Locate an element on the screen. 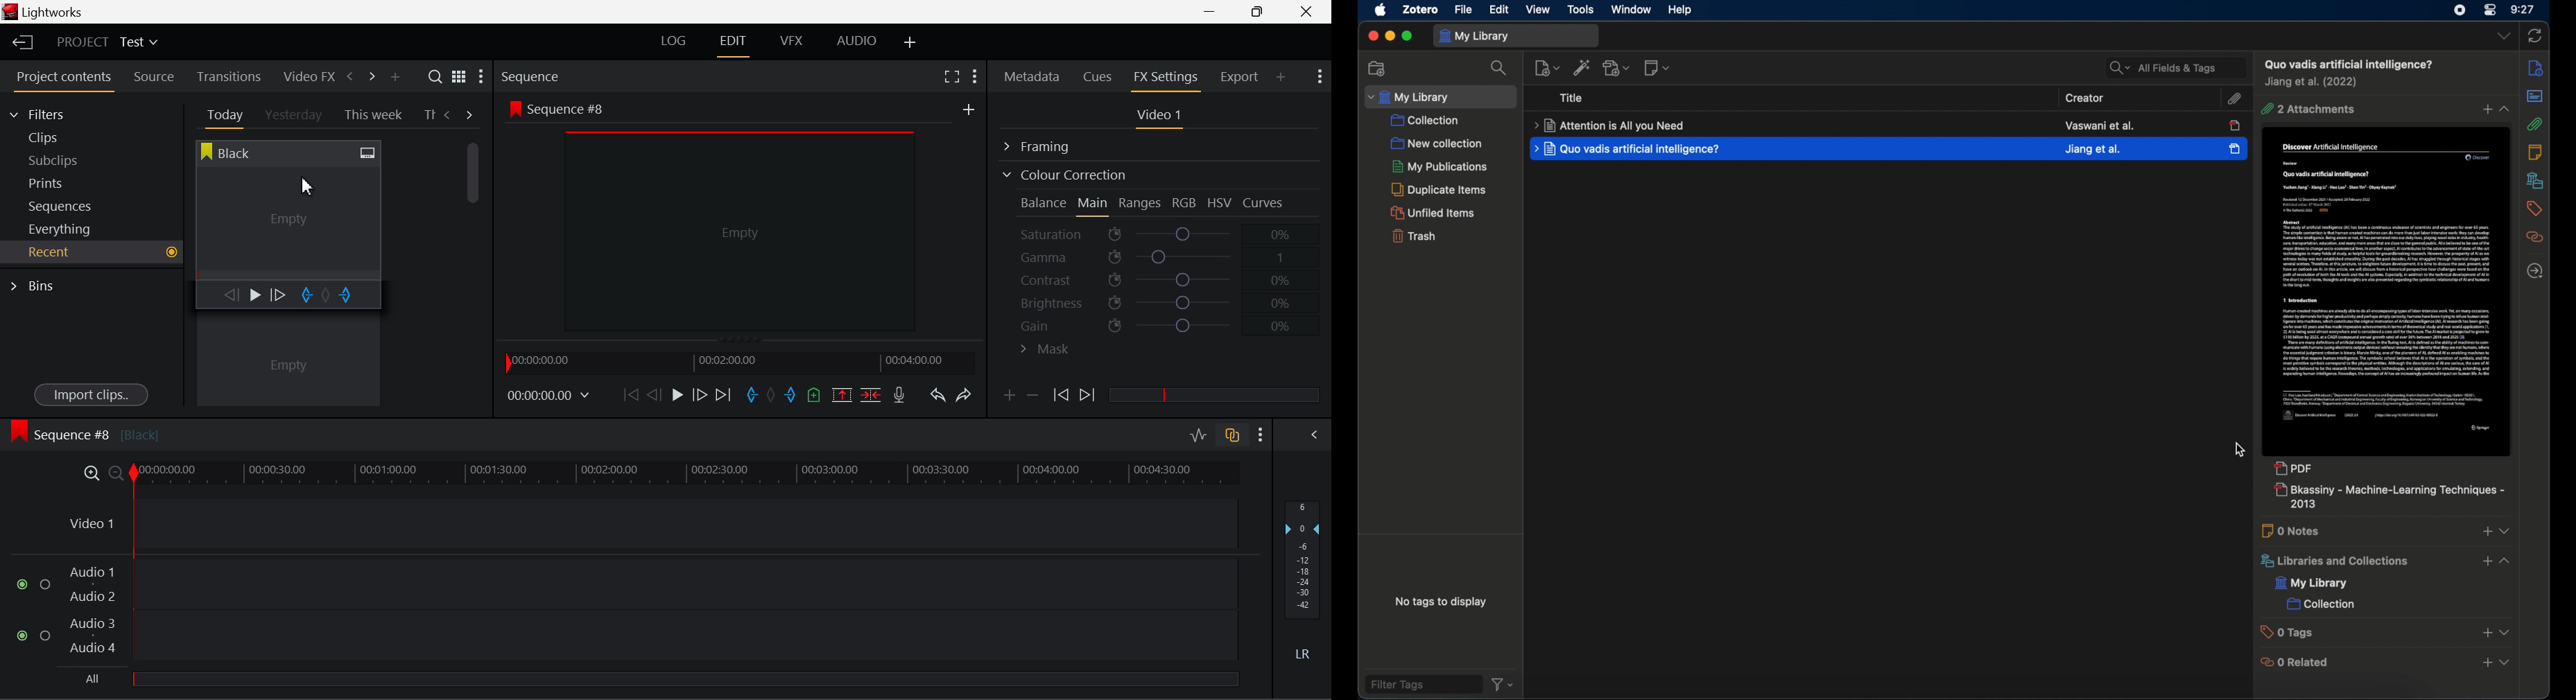  Project Title is located at coordinates (107, 43).